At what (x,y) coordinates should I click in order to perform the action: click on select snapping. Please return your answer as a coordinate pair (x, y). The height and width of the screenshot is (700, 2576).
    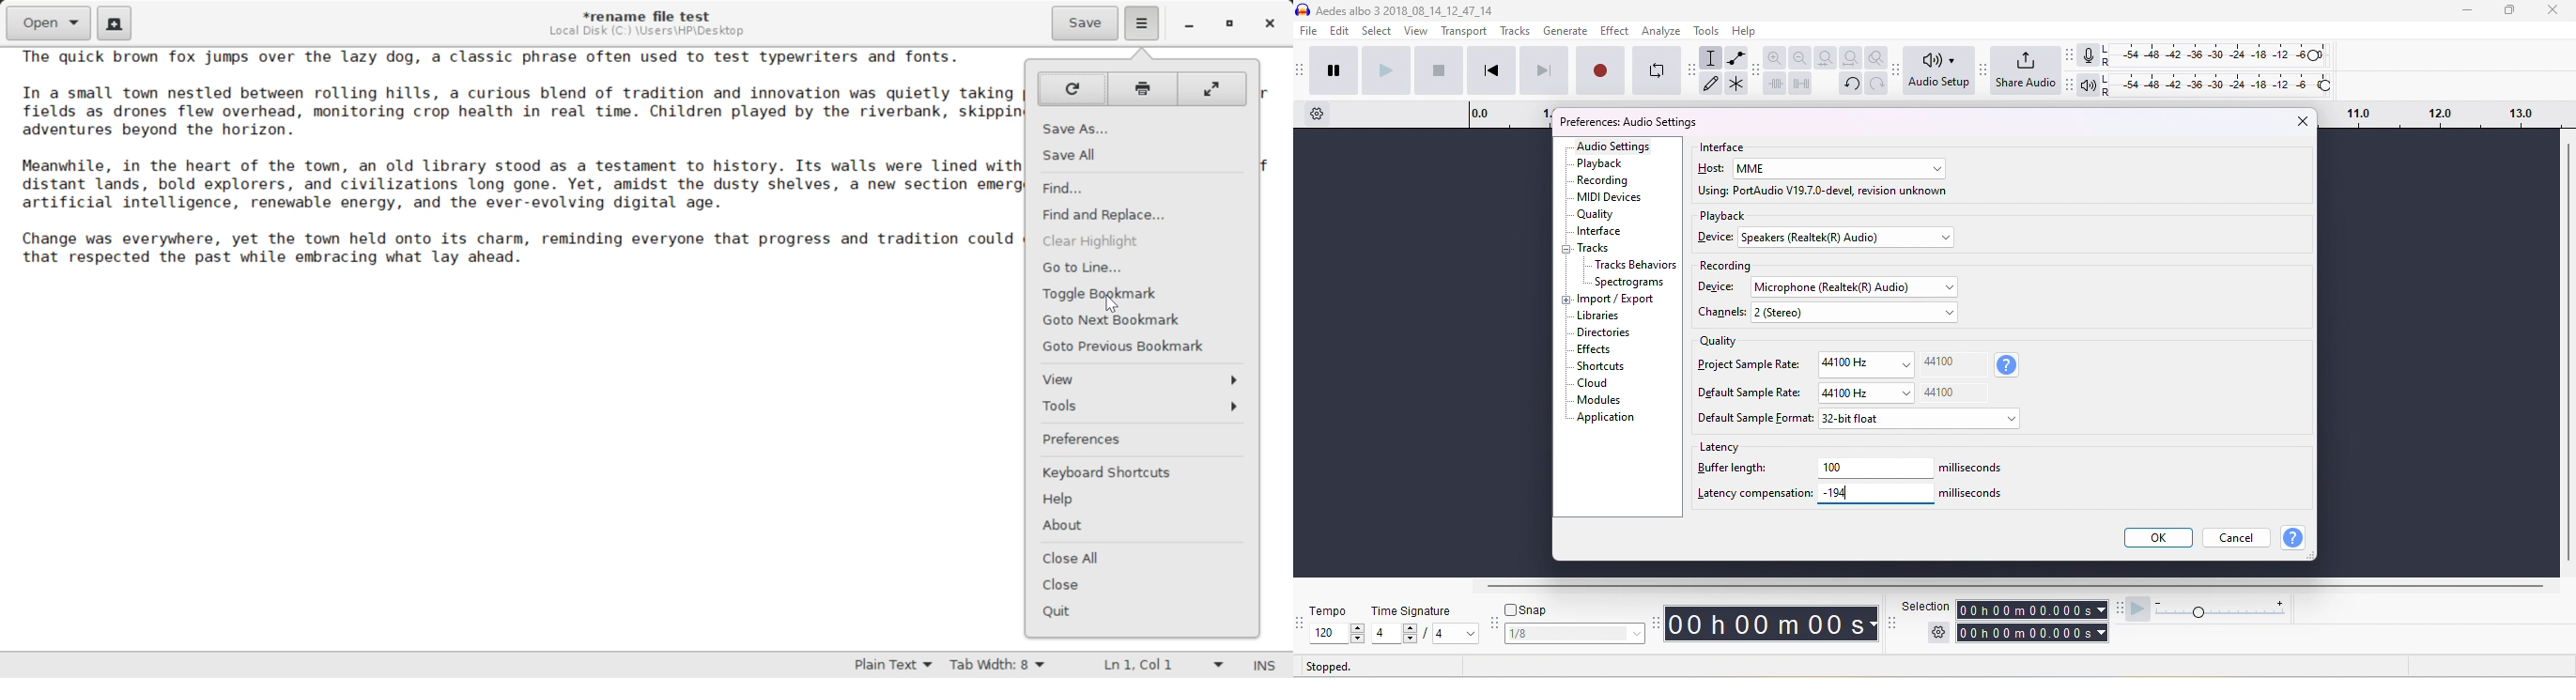
    Looking at the image, I should click on (1576, 633).